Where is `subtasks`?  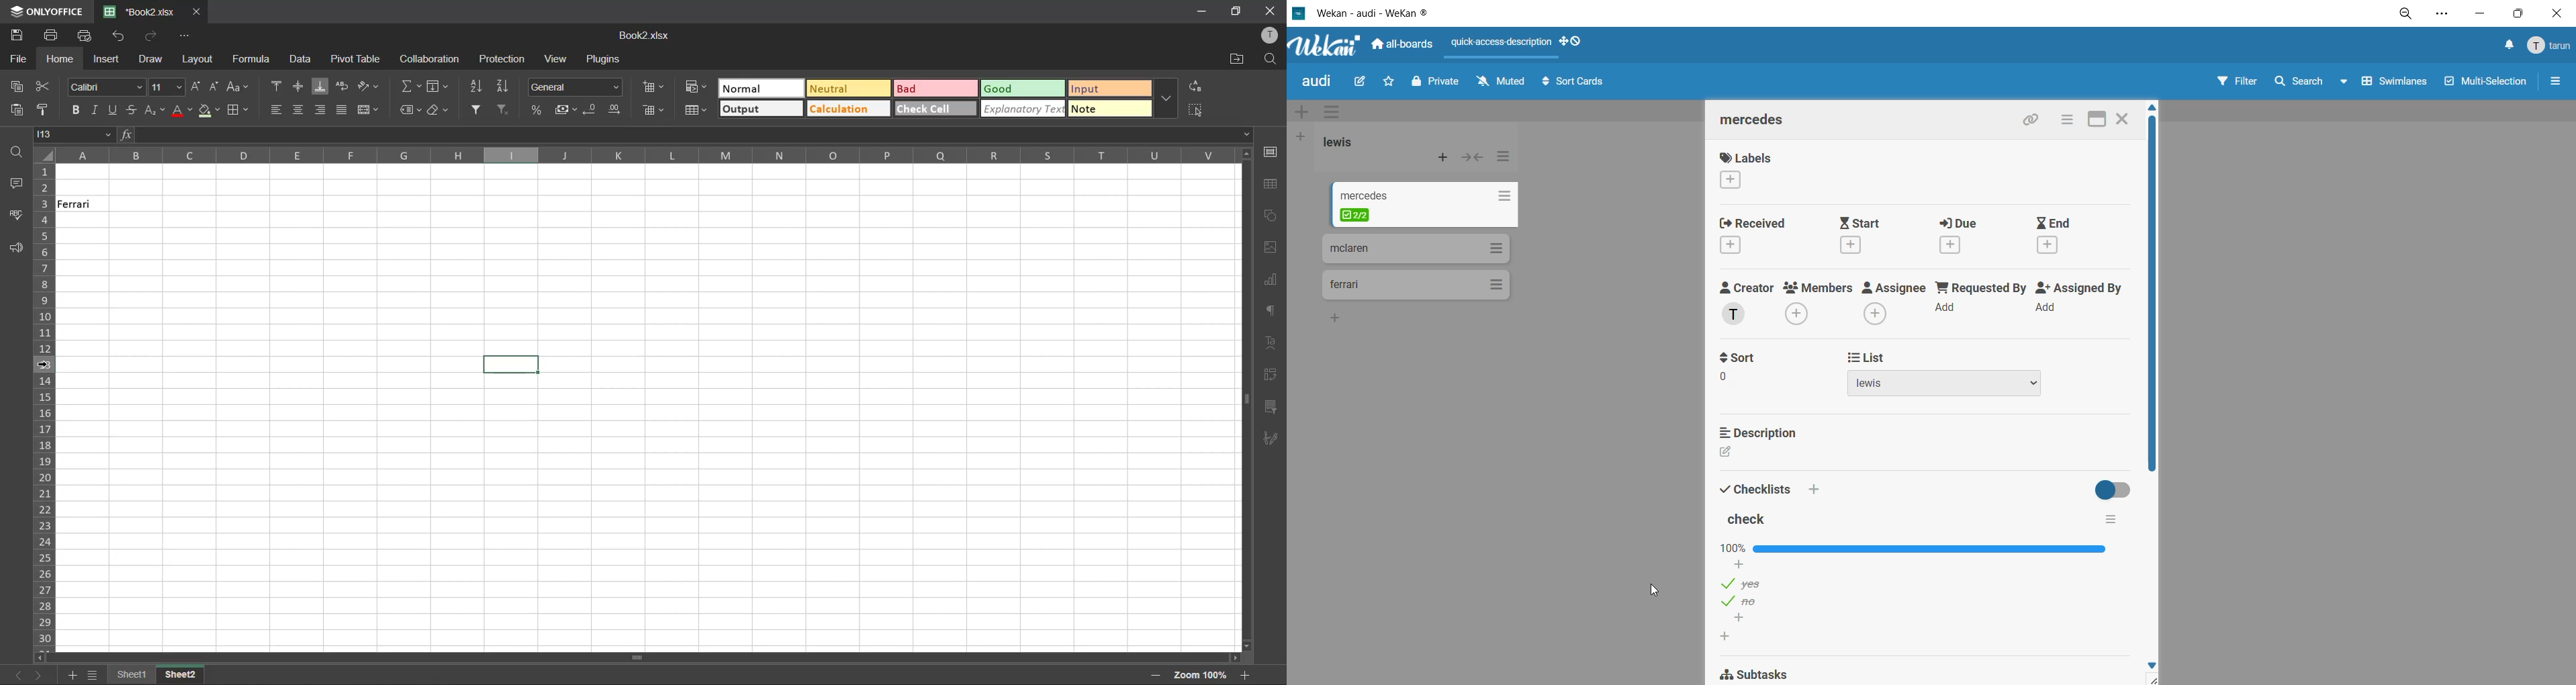
subtasks is located at coordinates (1763, 674).